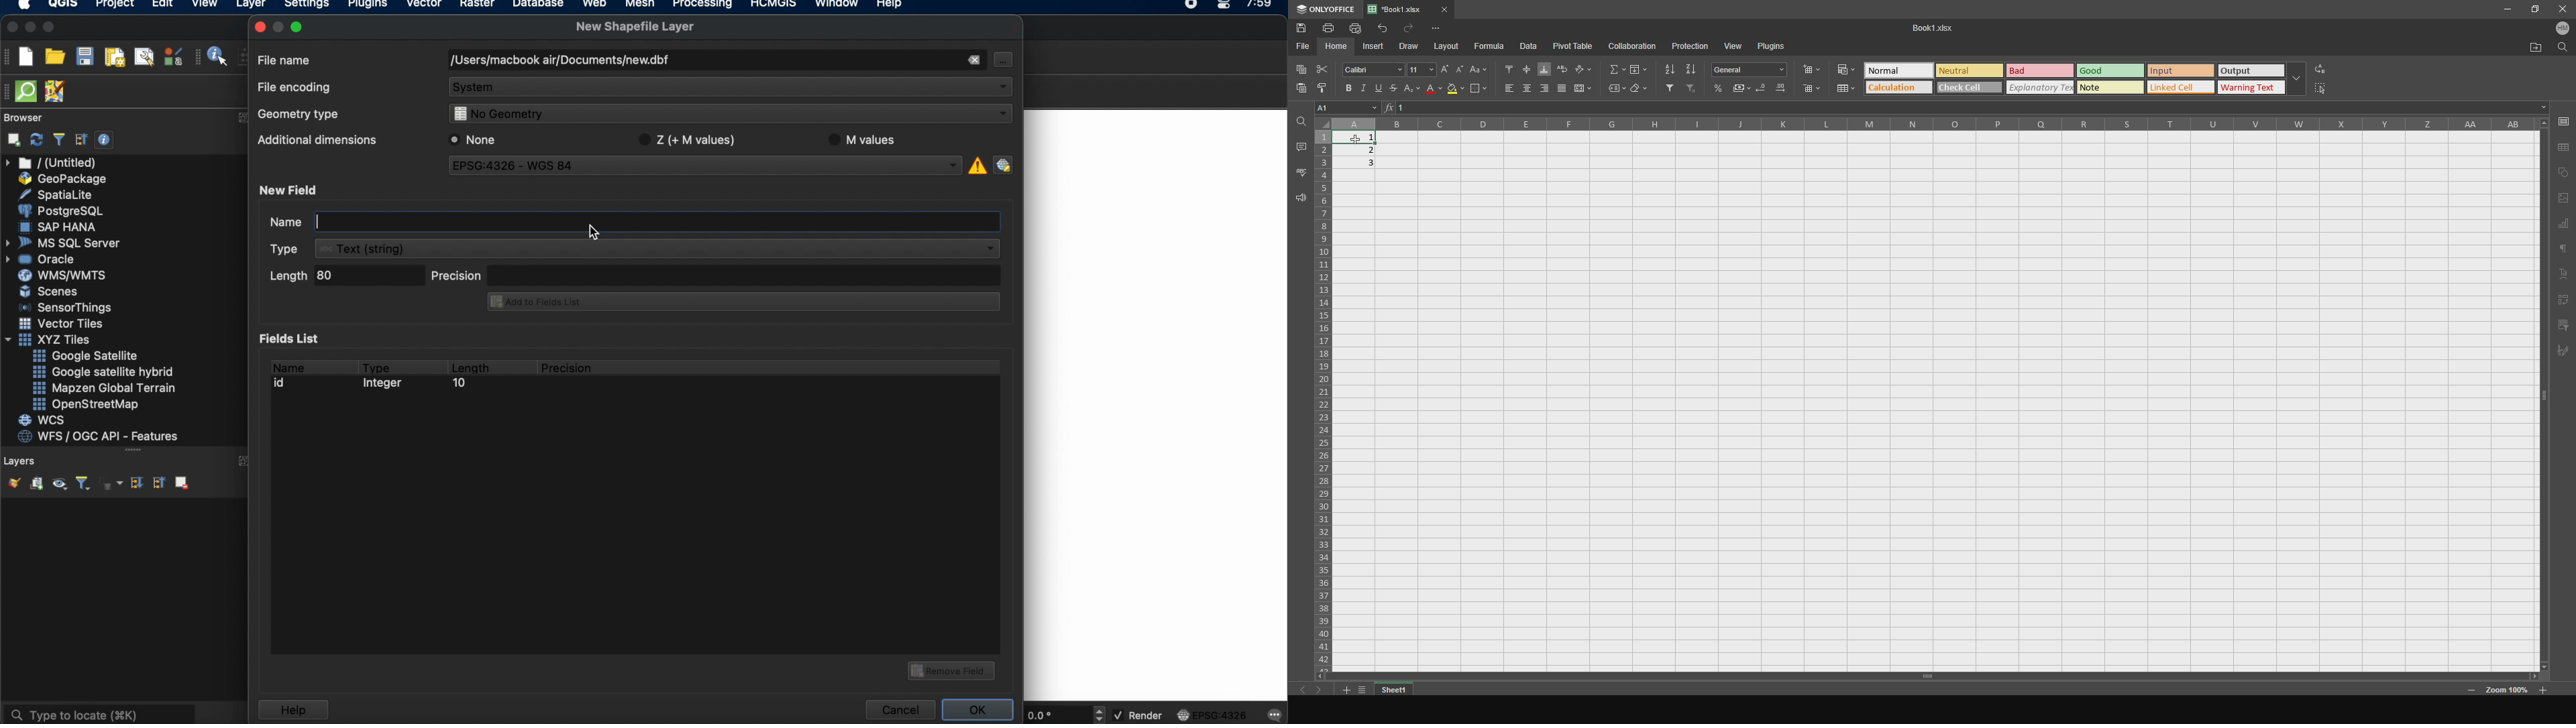  Describe the element at coordinates (1356, 28) in the screenshot. I see `print file` at that location.